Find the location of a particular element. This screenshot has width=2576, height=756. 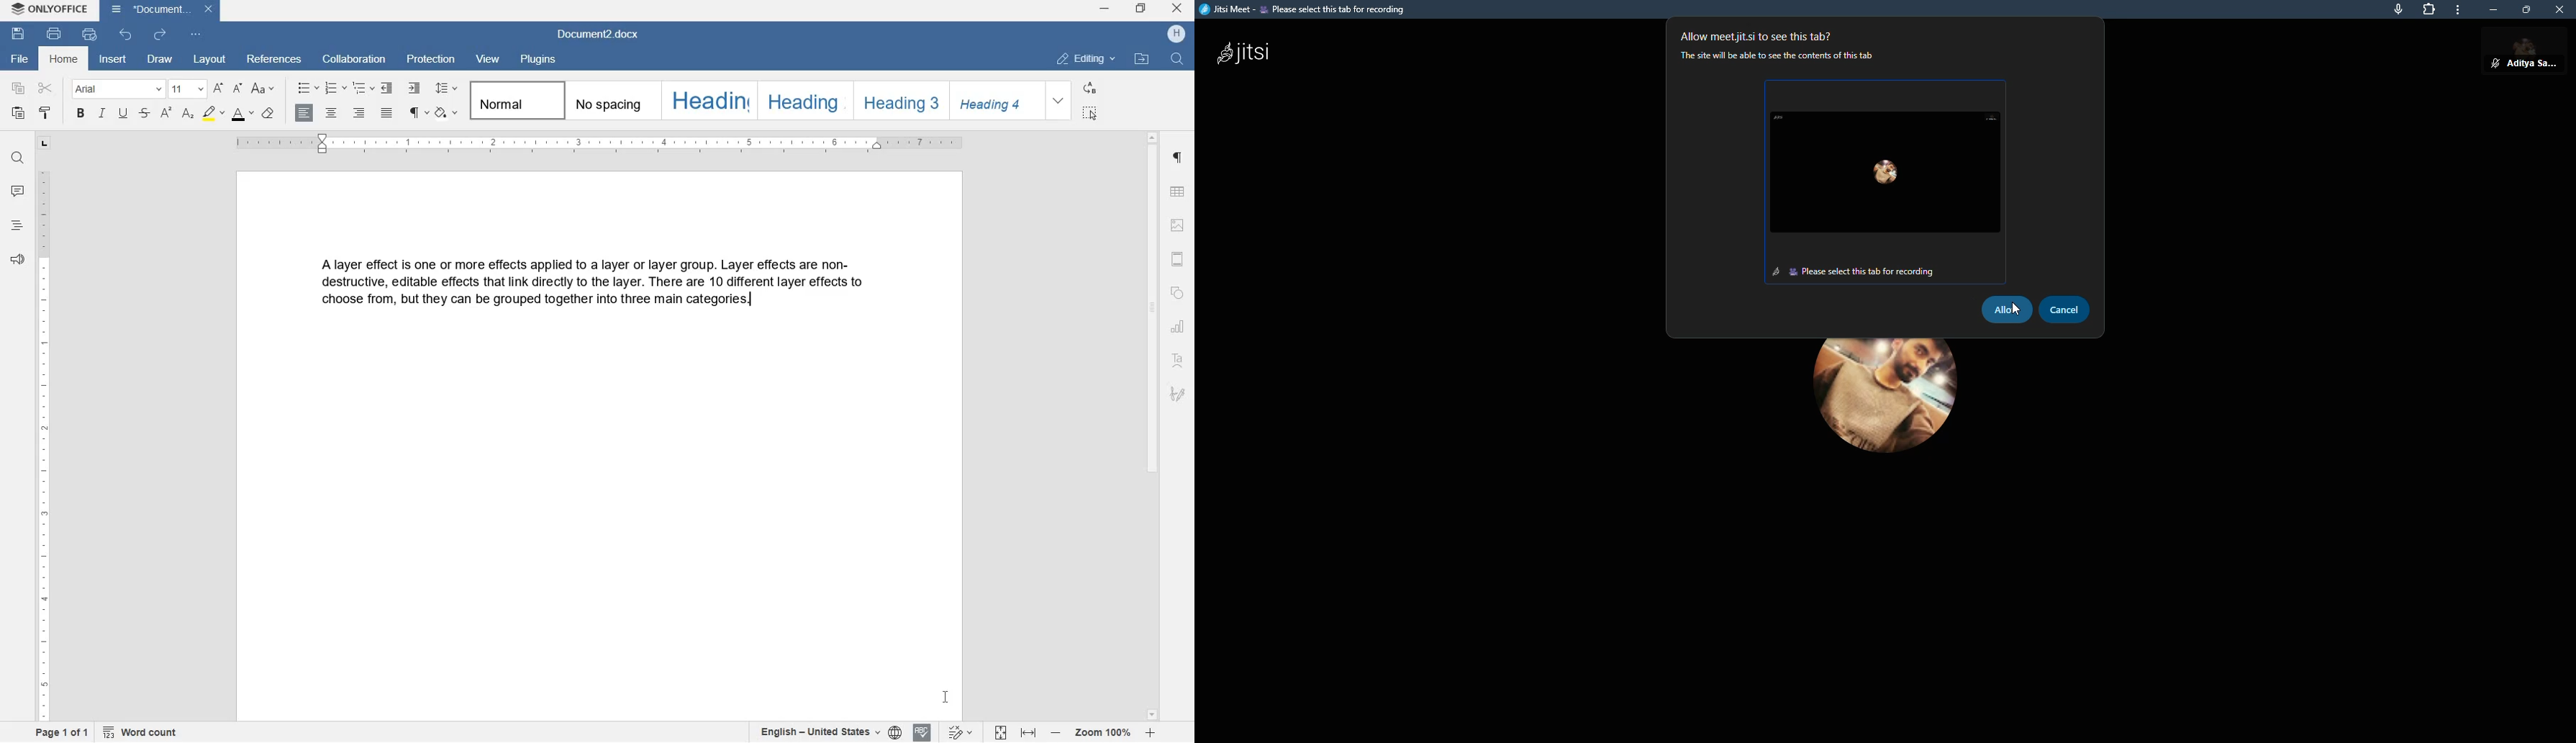

close is located at coordinates (2559, 9).